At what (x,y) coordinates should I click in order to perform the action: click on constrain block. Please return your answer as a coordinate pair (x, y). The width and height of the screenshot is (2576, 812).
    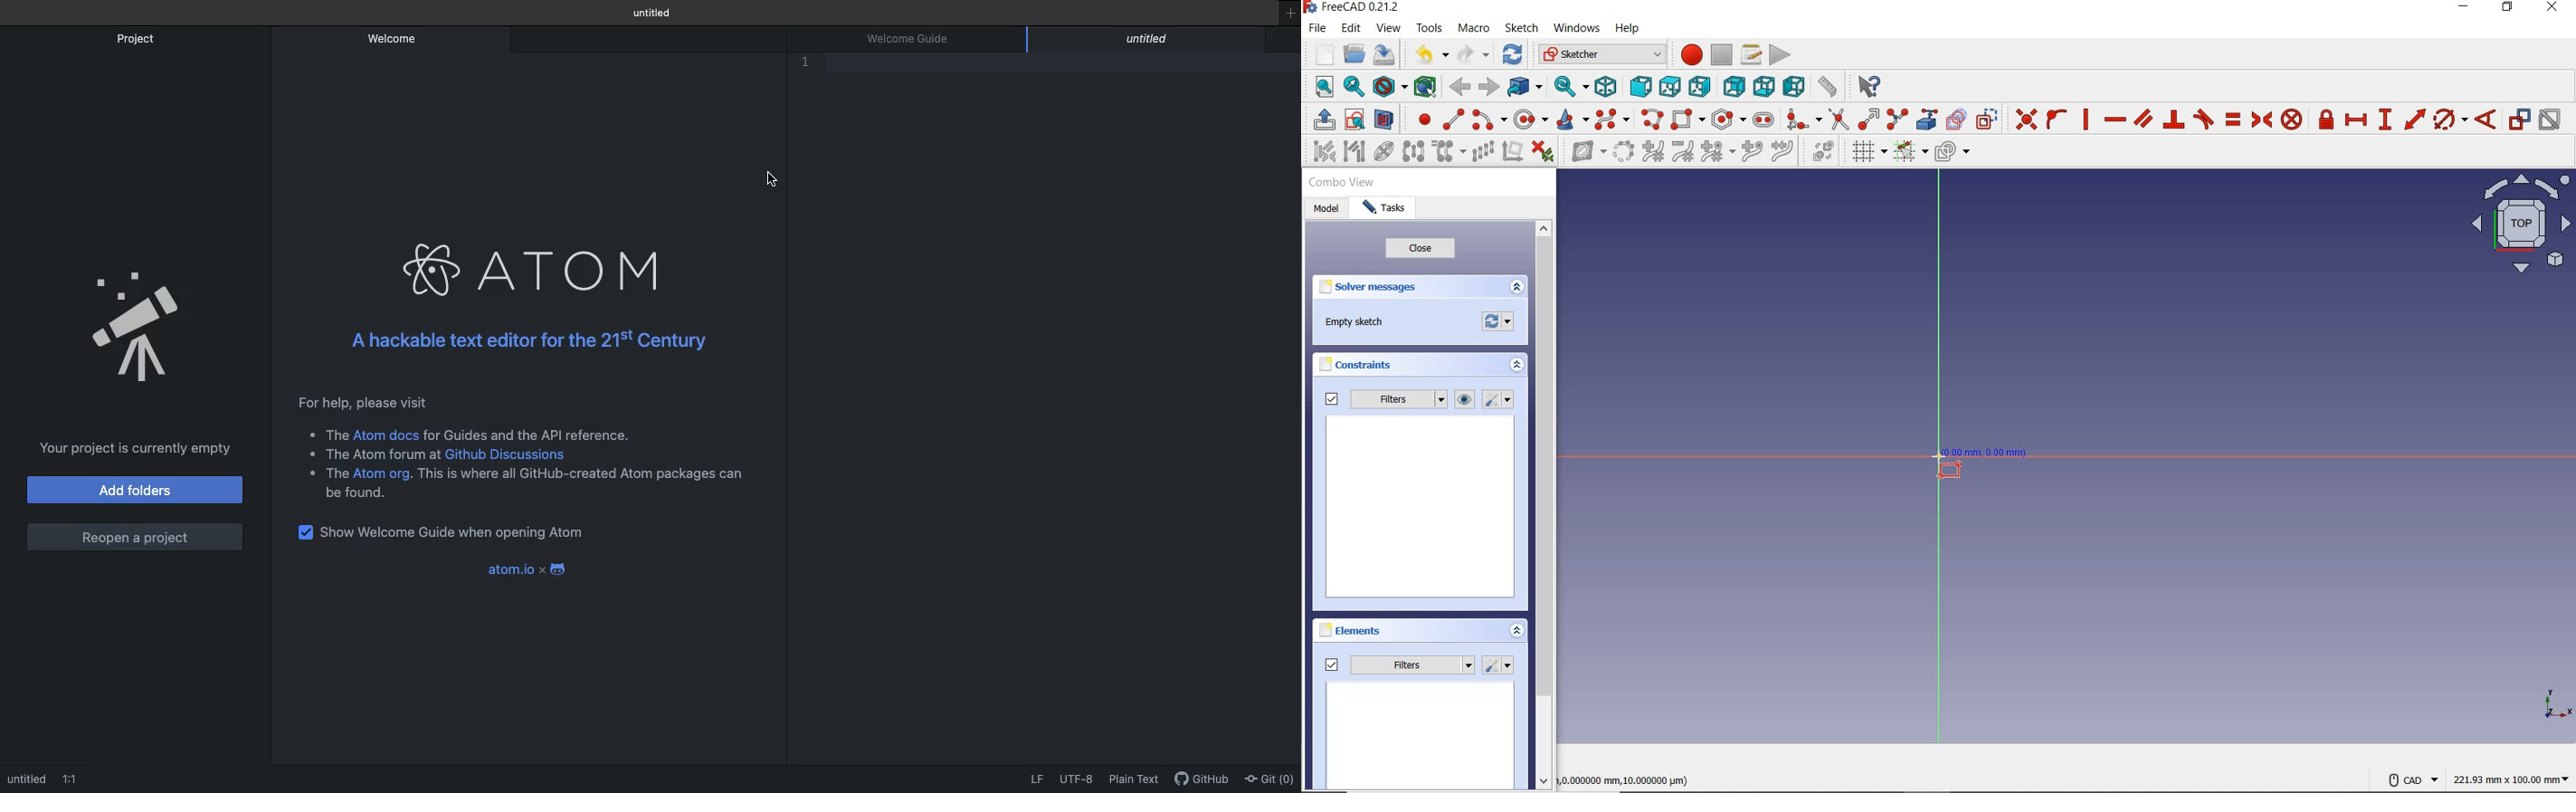
    Looking at the image, I should click on (2293, 120).